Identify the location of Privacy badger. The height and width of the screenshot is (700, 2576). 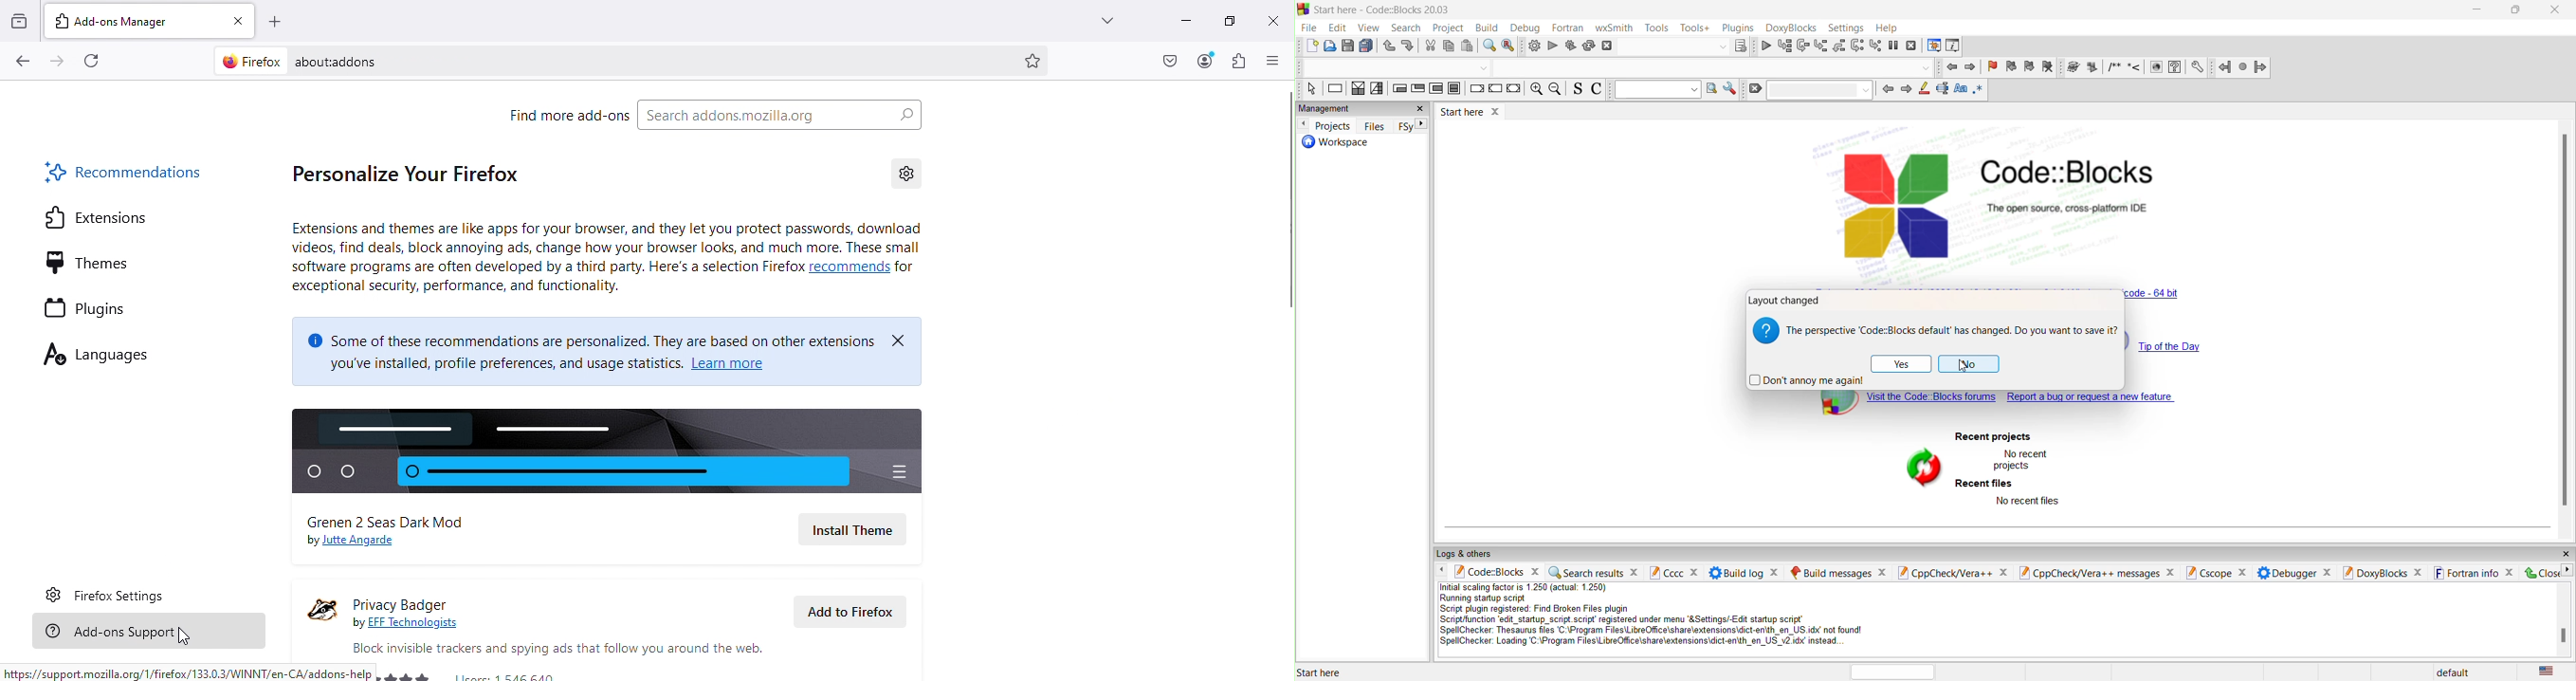
(424, 599).